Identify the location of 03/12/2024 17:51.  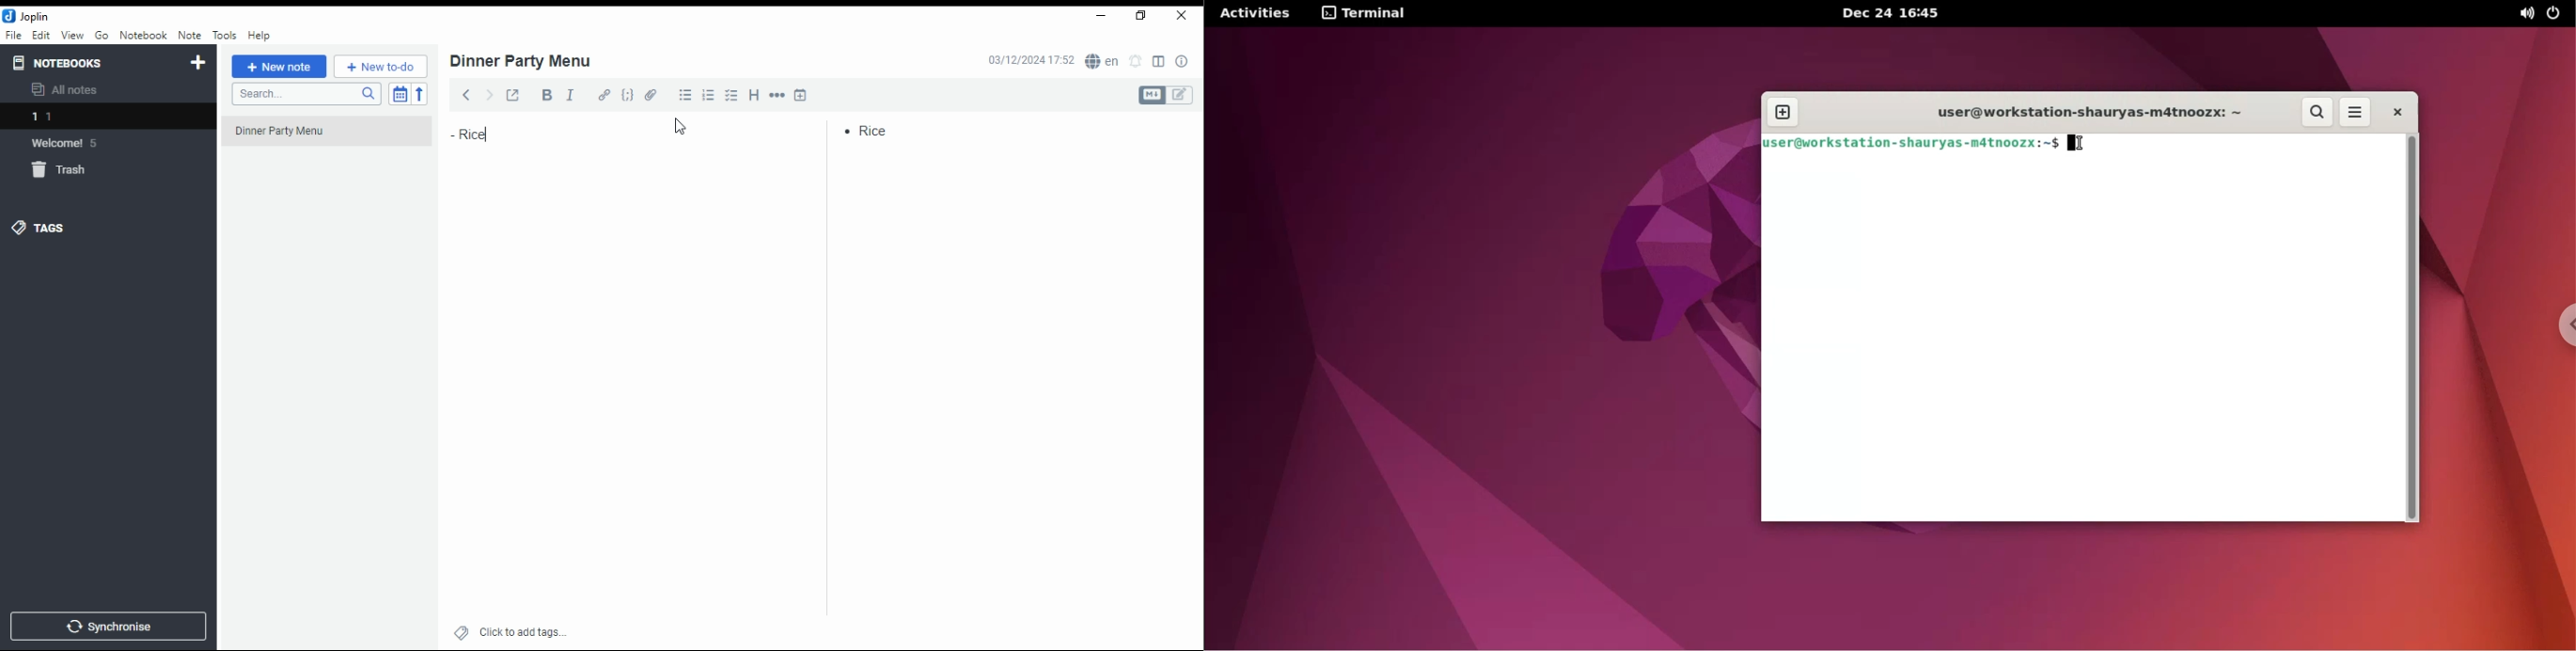
(1029, 61).